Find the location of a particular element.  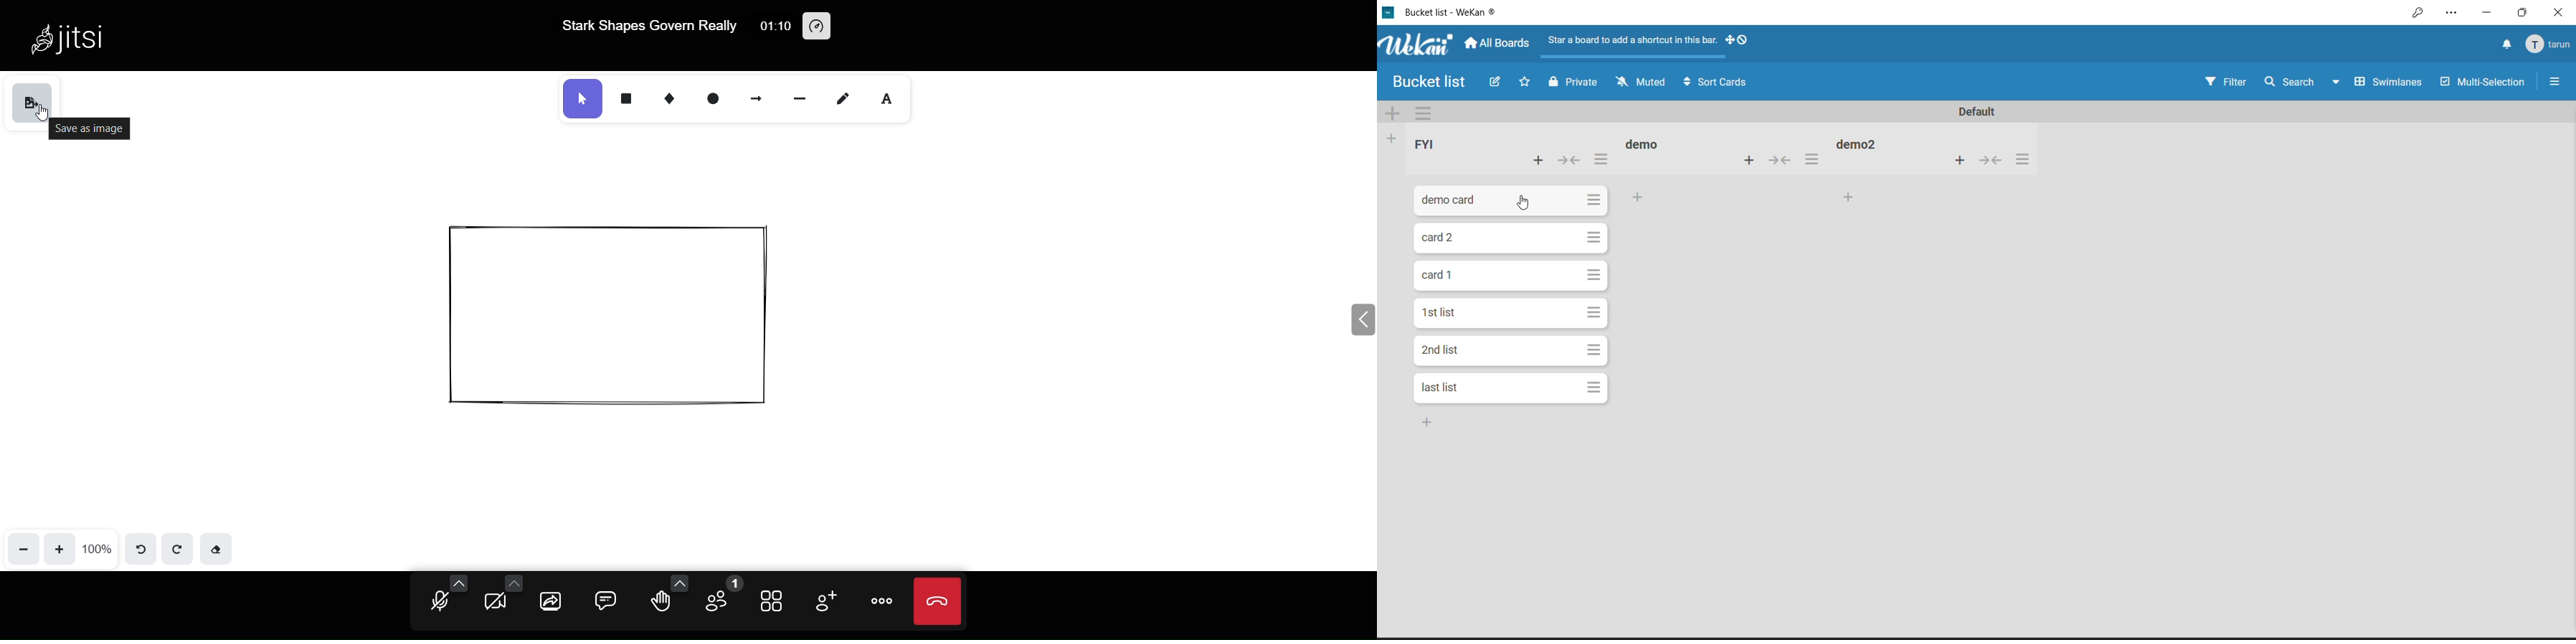

jitsi is located at coordinates (68, 37).